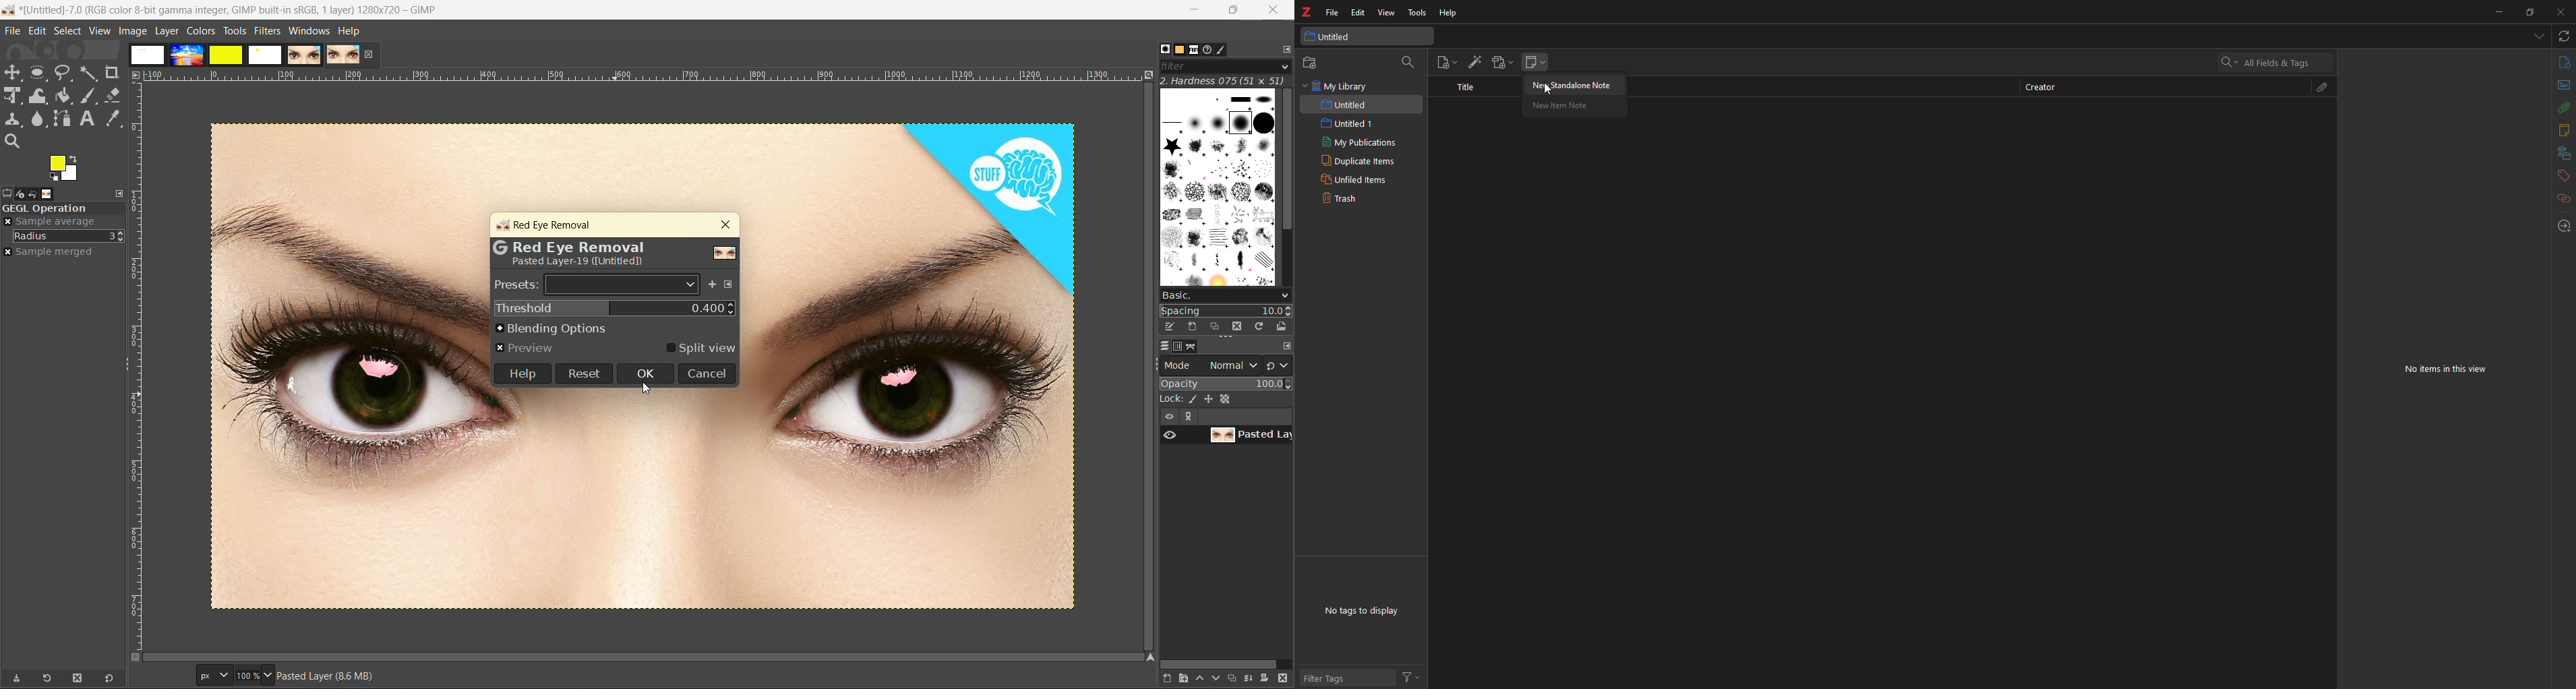 Image resolution: width=2576 pixels, height=700 pixels. What do you see at coordinates (40, 73) in the screenshot?
I see `rectangle select` at bounding box center [40, 73].